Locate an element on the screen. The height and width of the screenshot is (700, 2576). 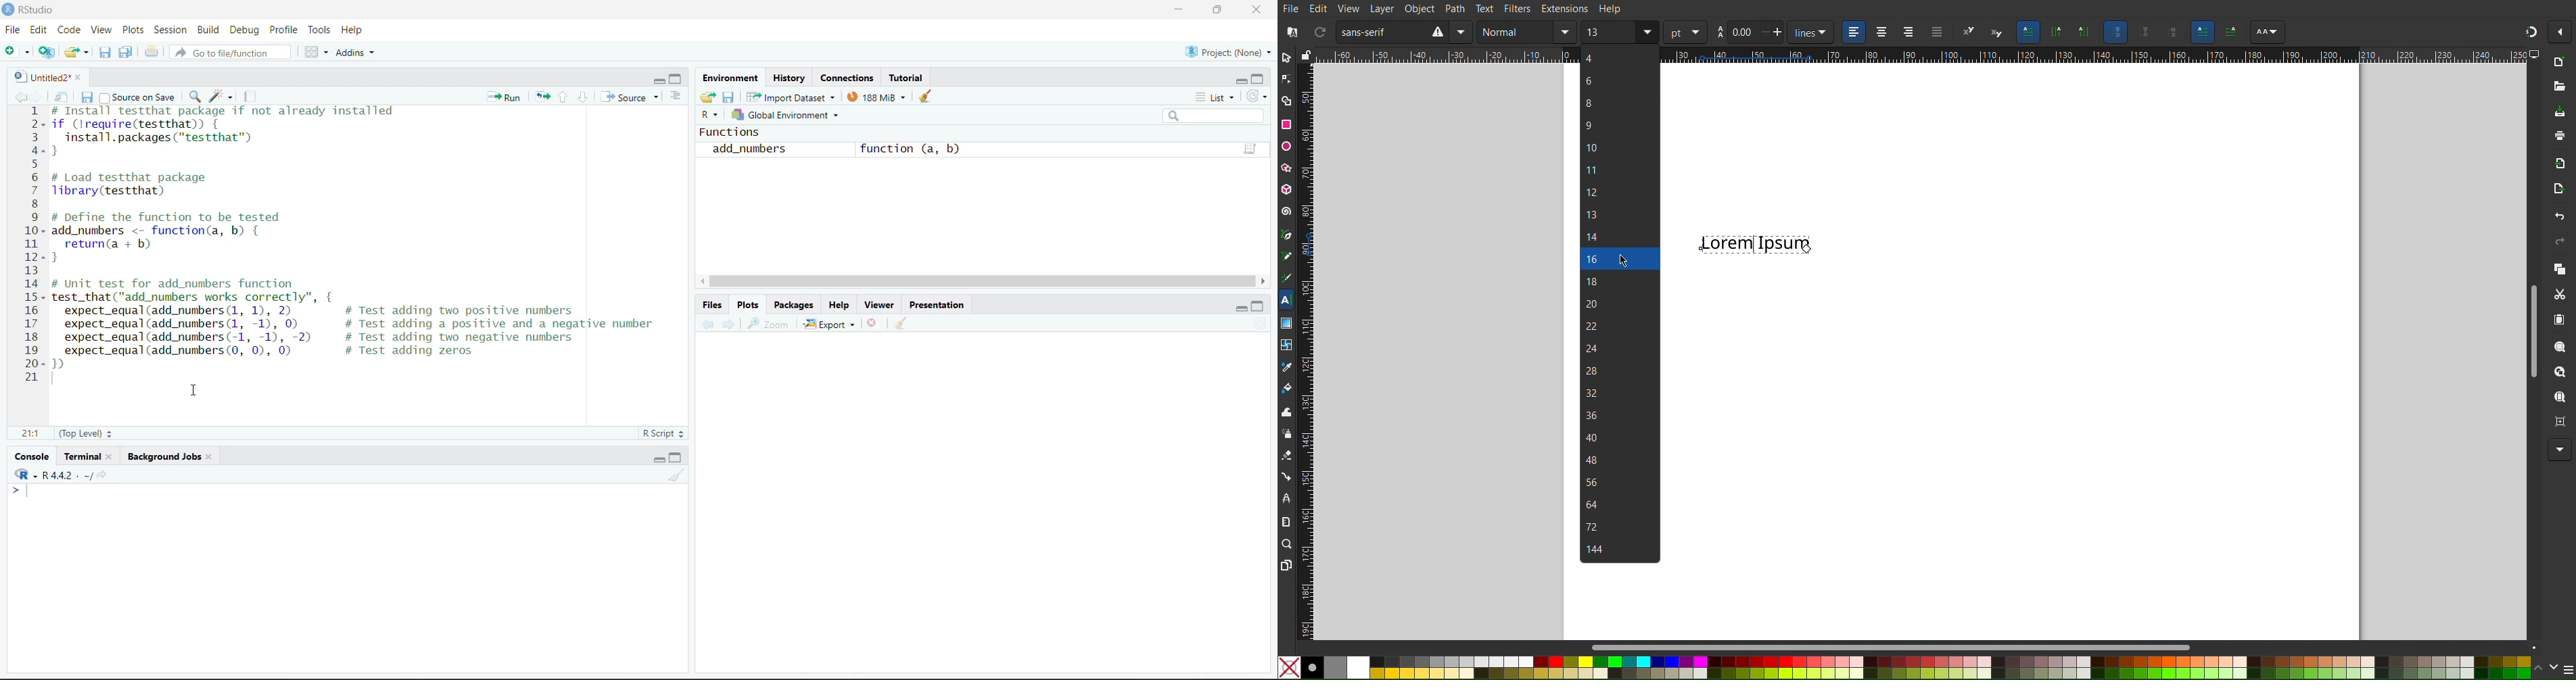
Load workspace is located at coordinates (708, 98).